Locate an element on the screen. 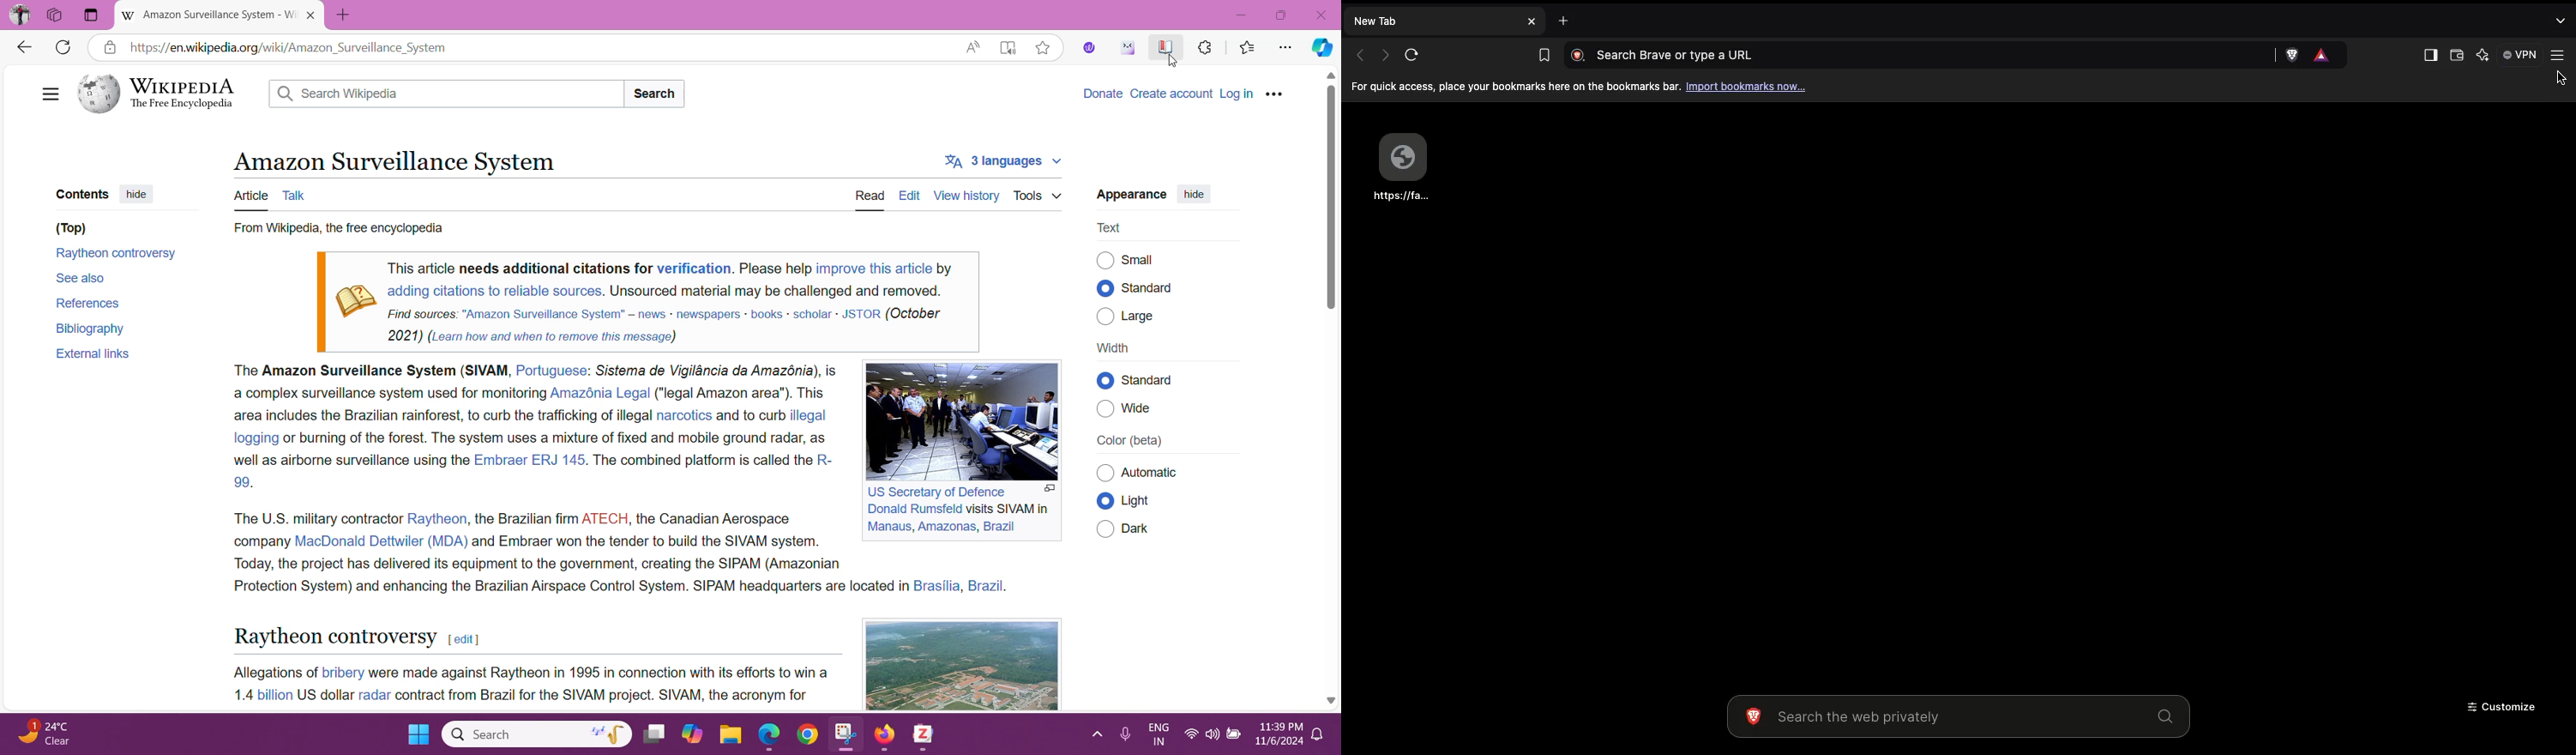 This screenshot has width=2576, height=756.  is located at coordinates (1163, 380).